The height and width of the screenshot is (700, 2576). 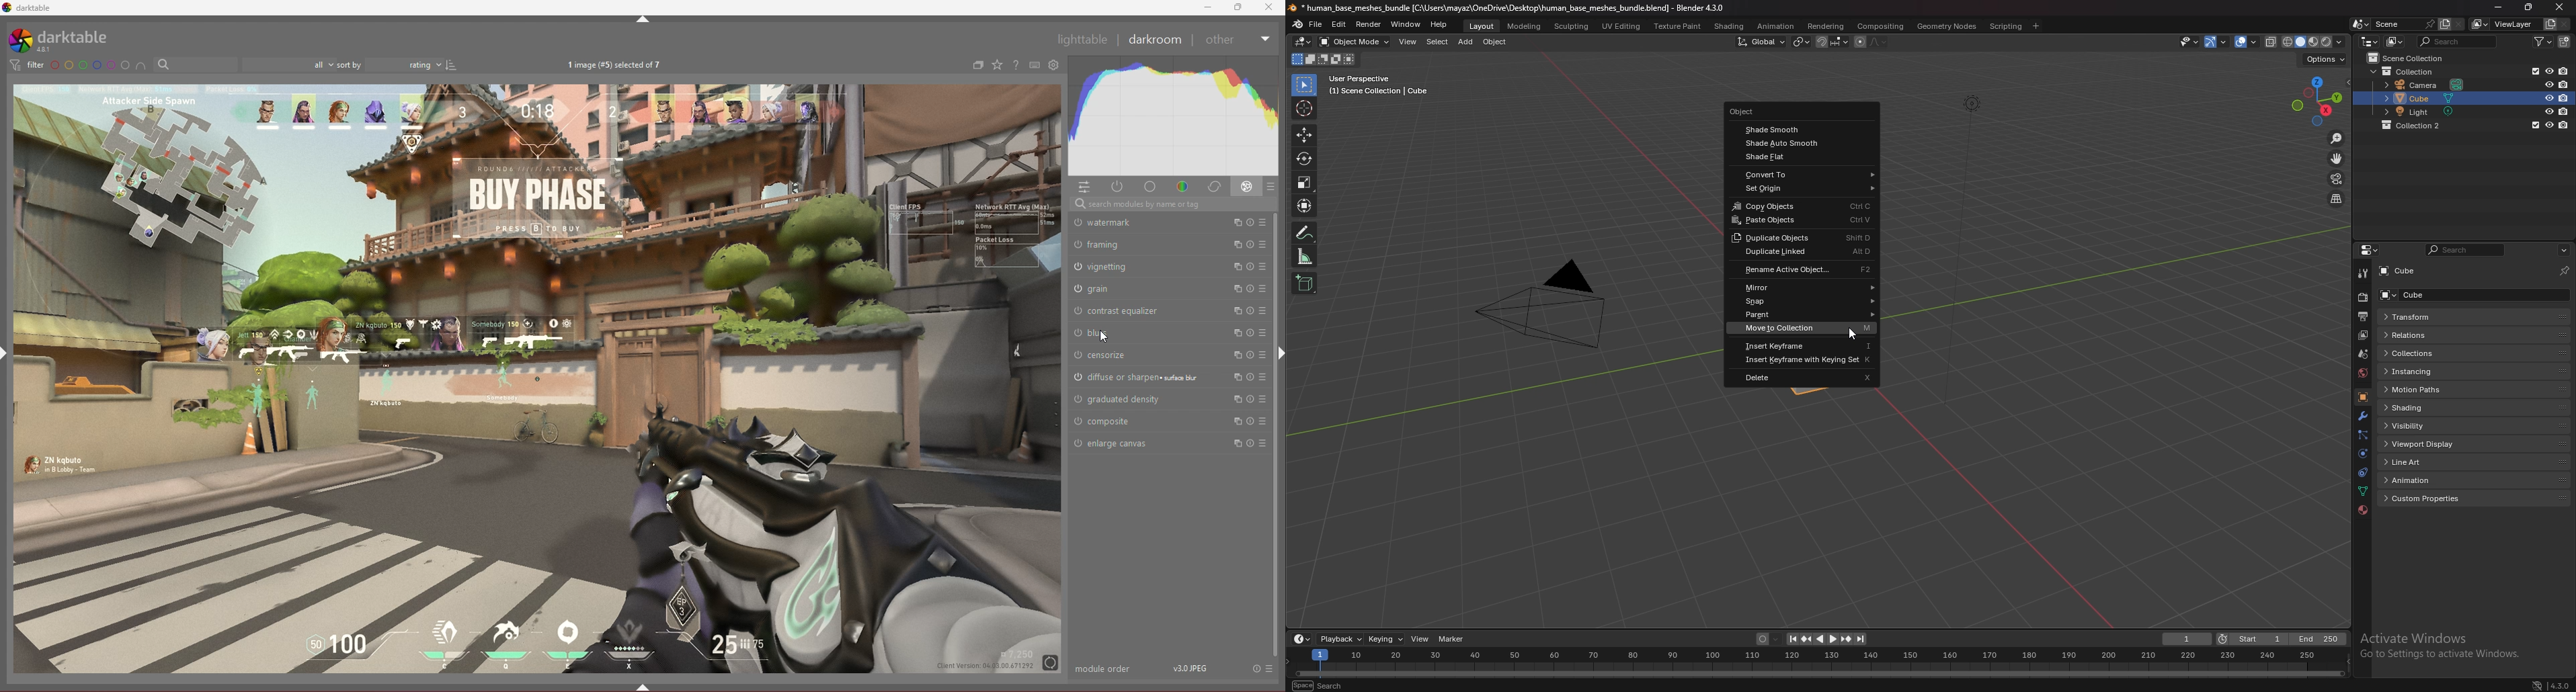 I want to click on reset, so click(x=1250, y=311).